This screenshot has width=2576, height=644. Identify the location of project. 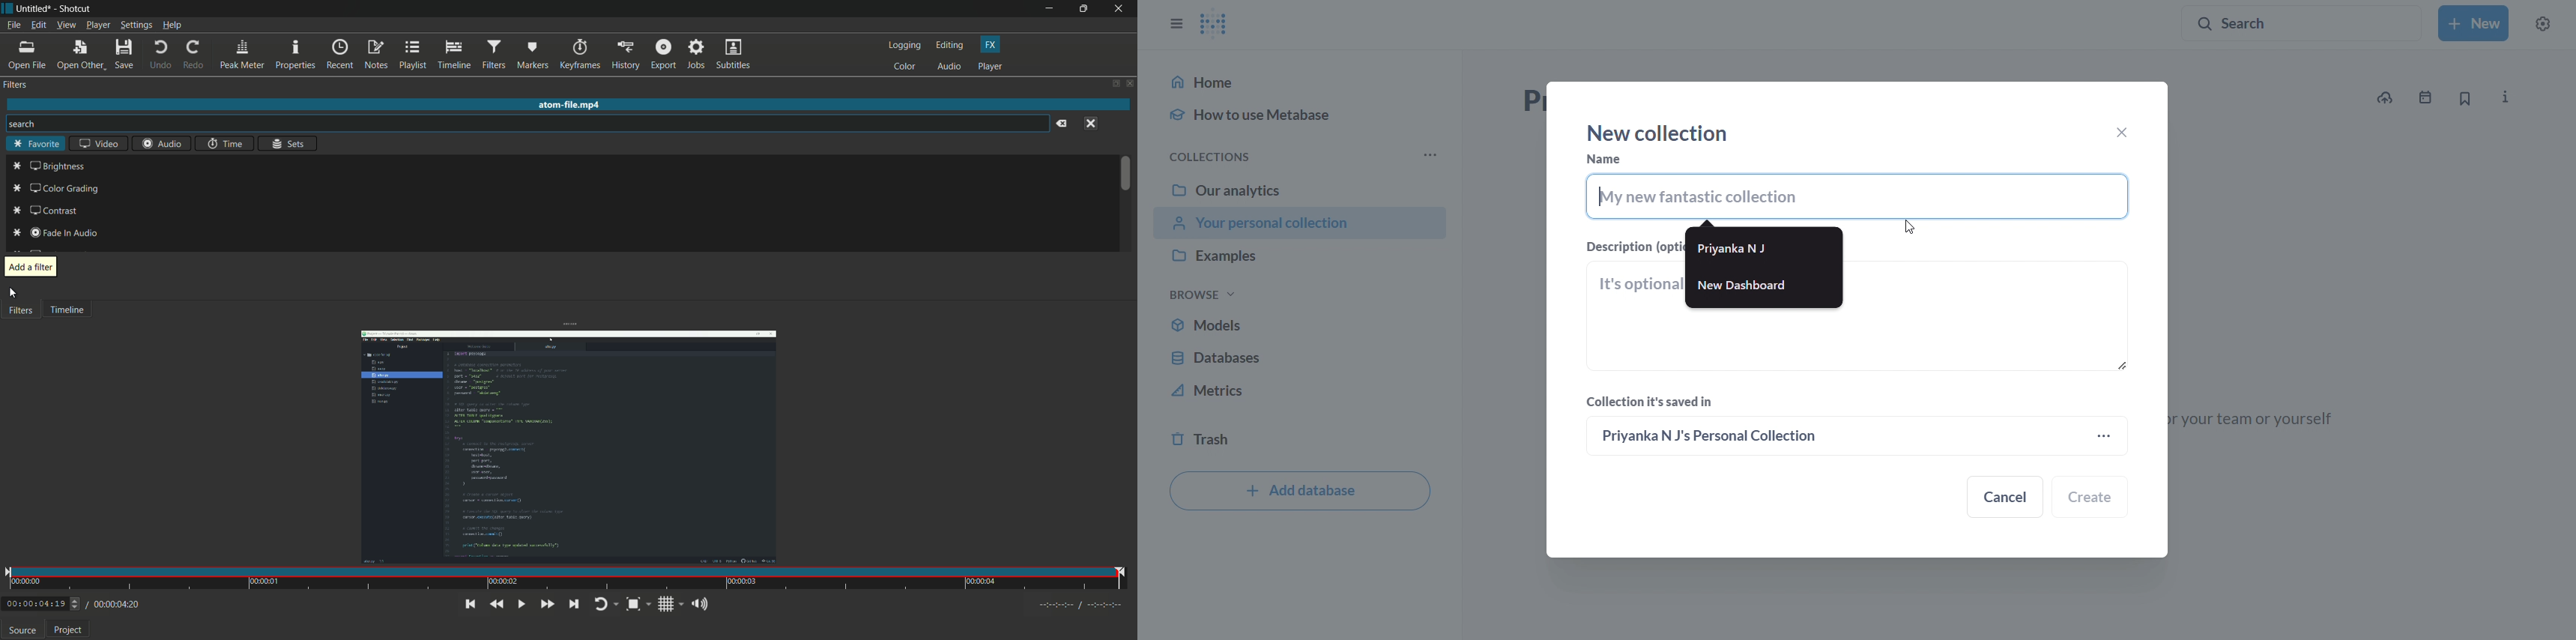
(70, 630).